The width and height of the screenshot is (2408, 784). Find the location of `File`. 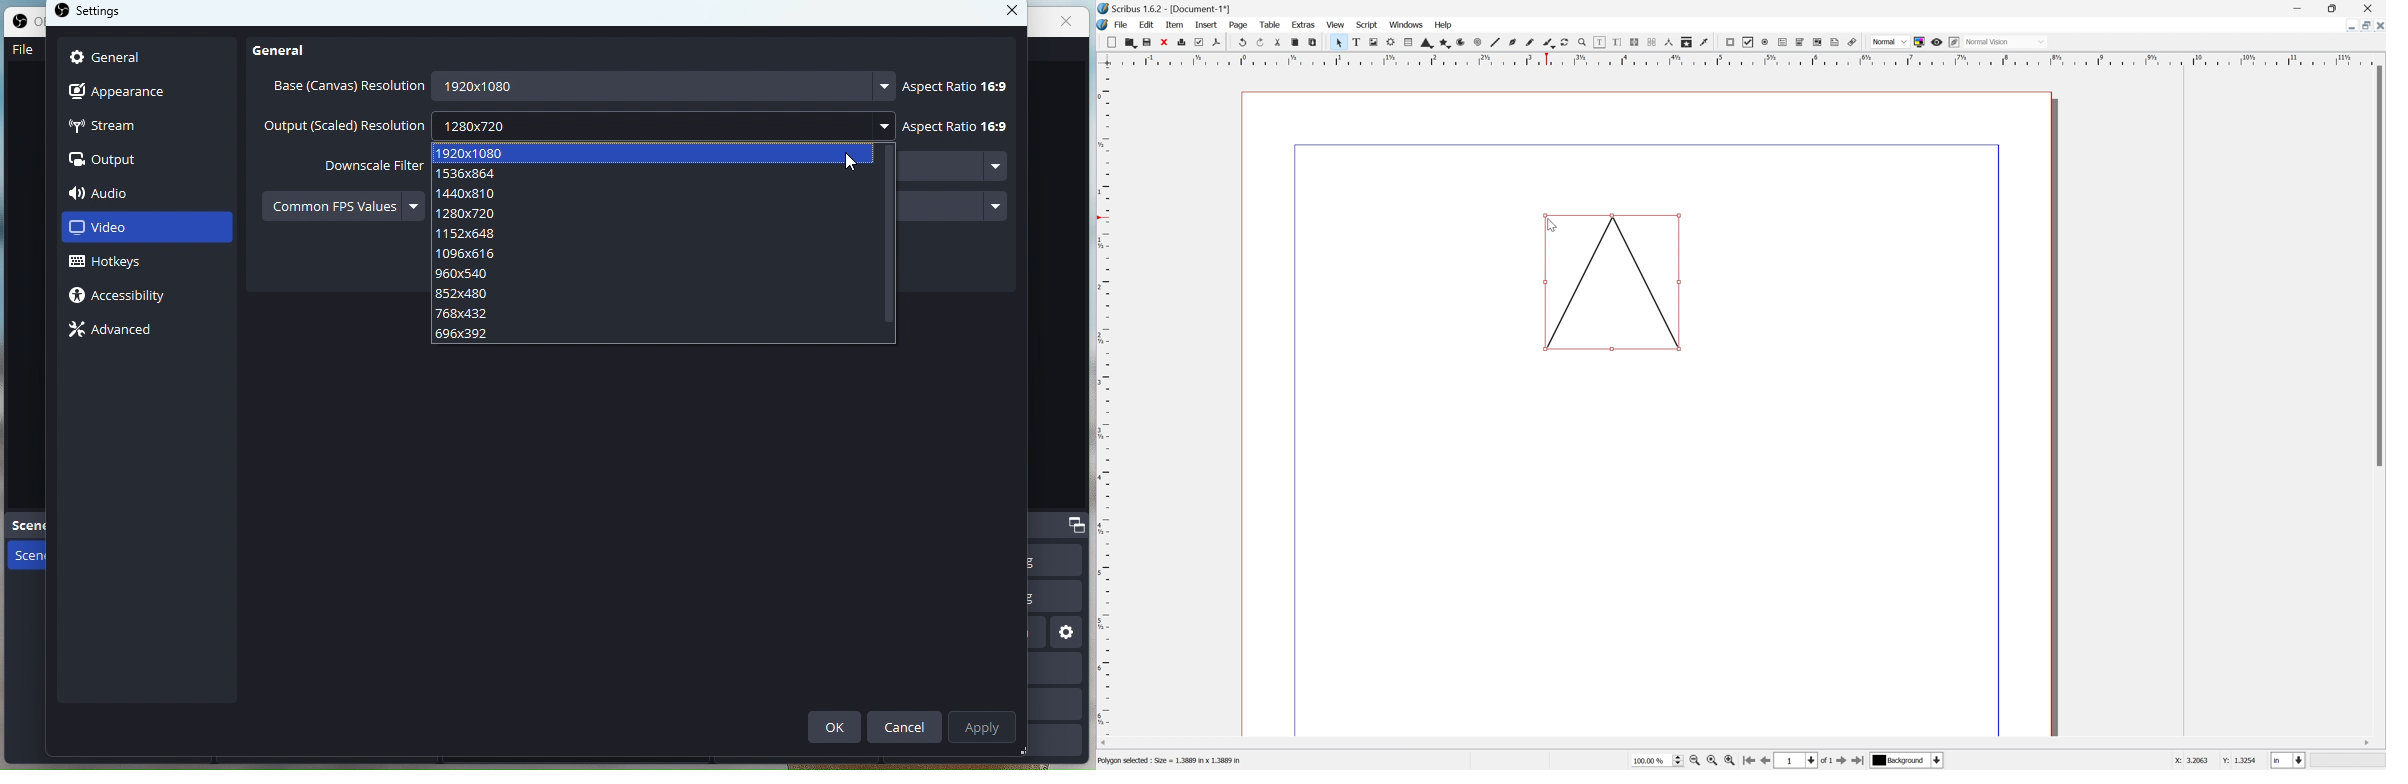

File is located at coordinates (22, 54).